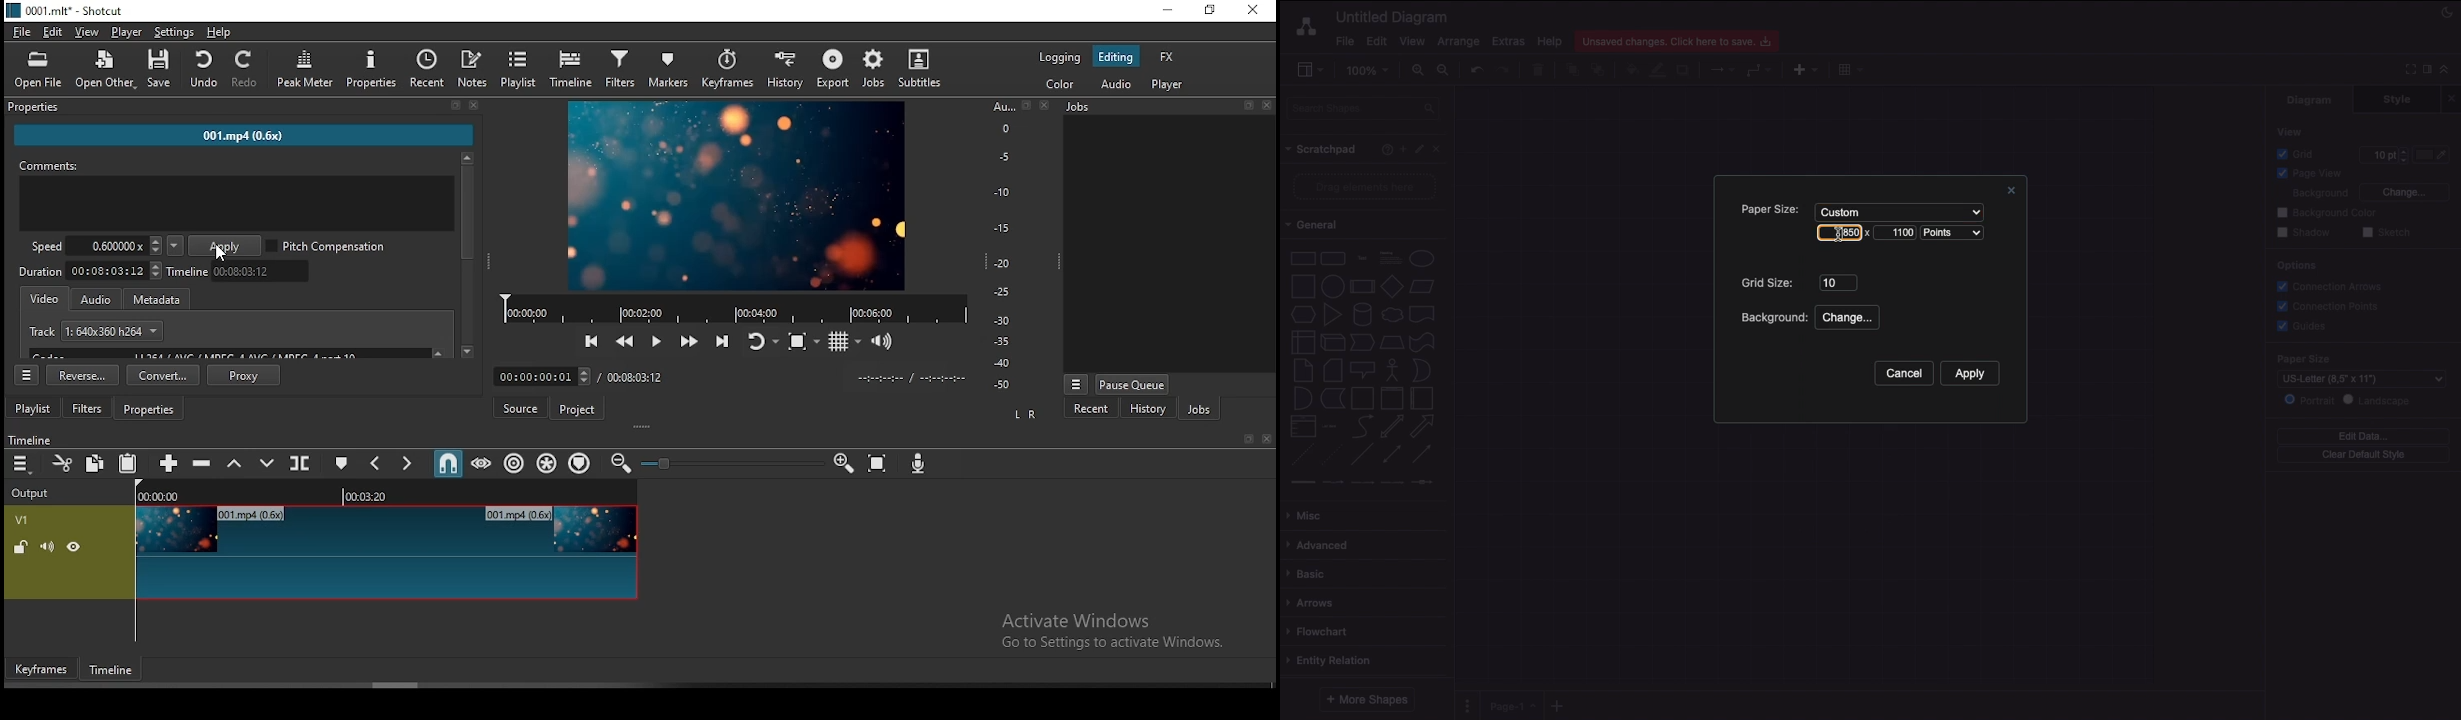 This screenshot has width=2464, height=728. I want to click on Open file, so click(36, 70).